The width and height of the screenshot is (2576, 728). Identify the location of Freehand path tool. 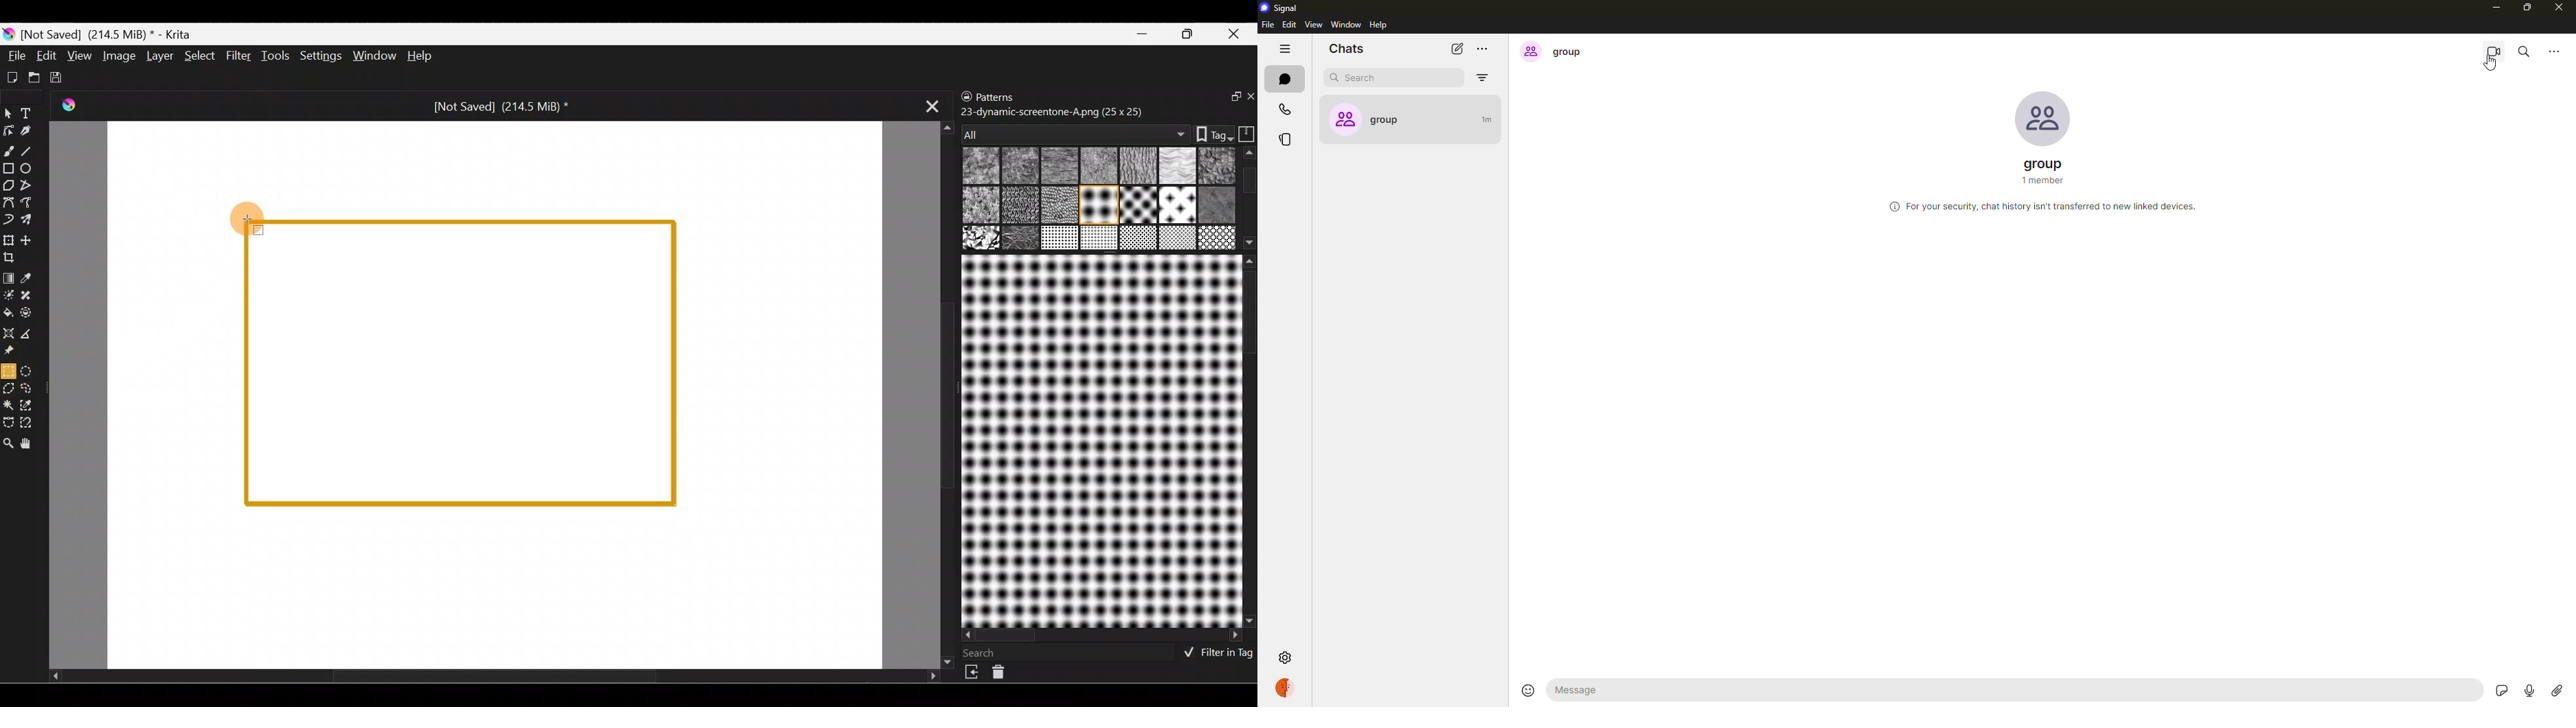
(29, 202).